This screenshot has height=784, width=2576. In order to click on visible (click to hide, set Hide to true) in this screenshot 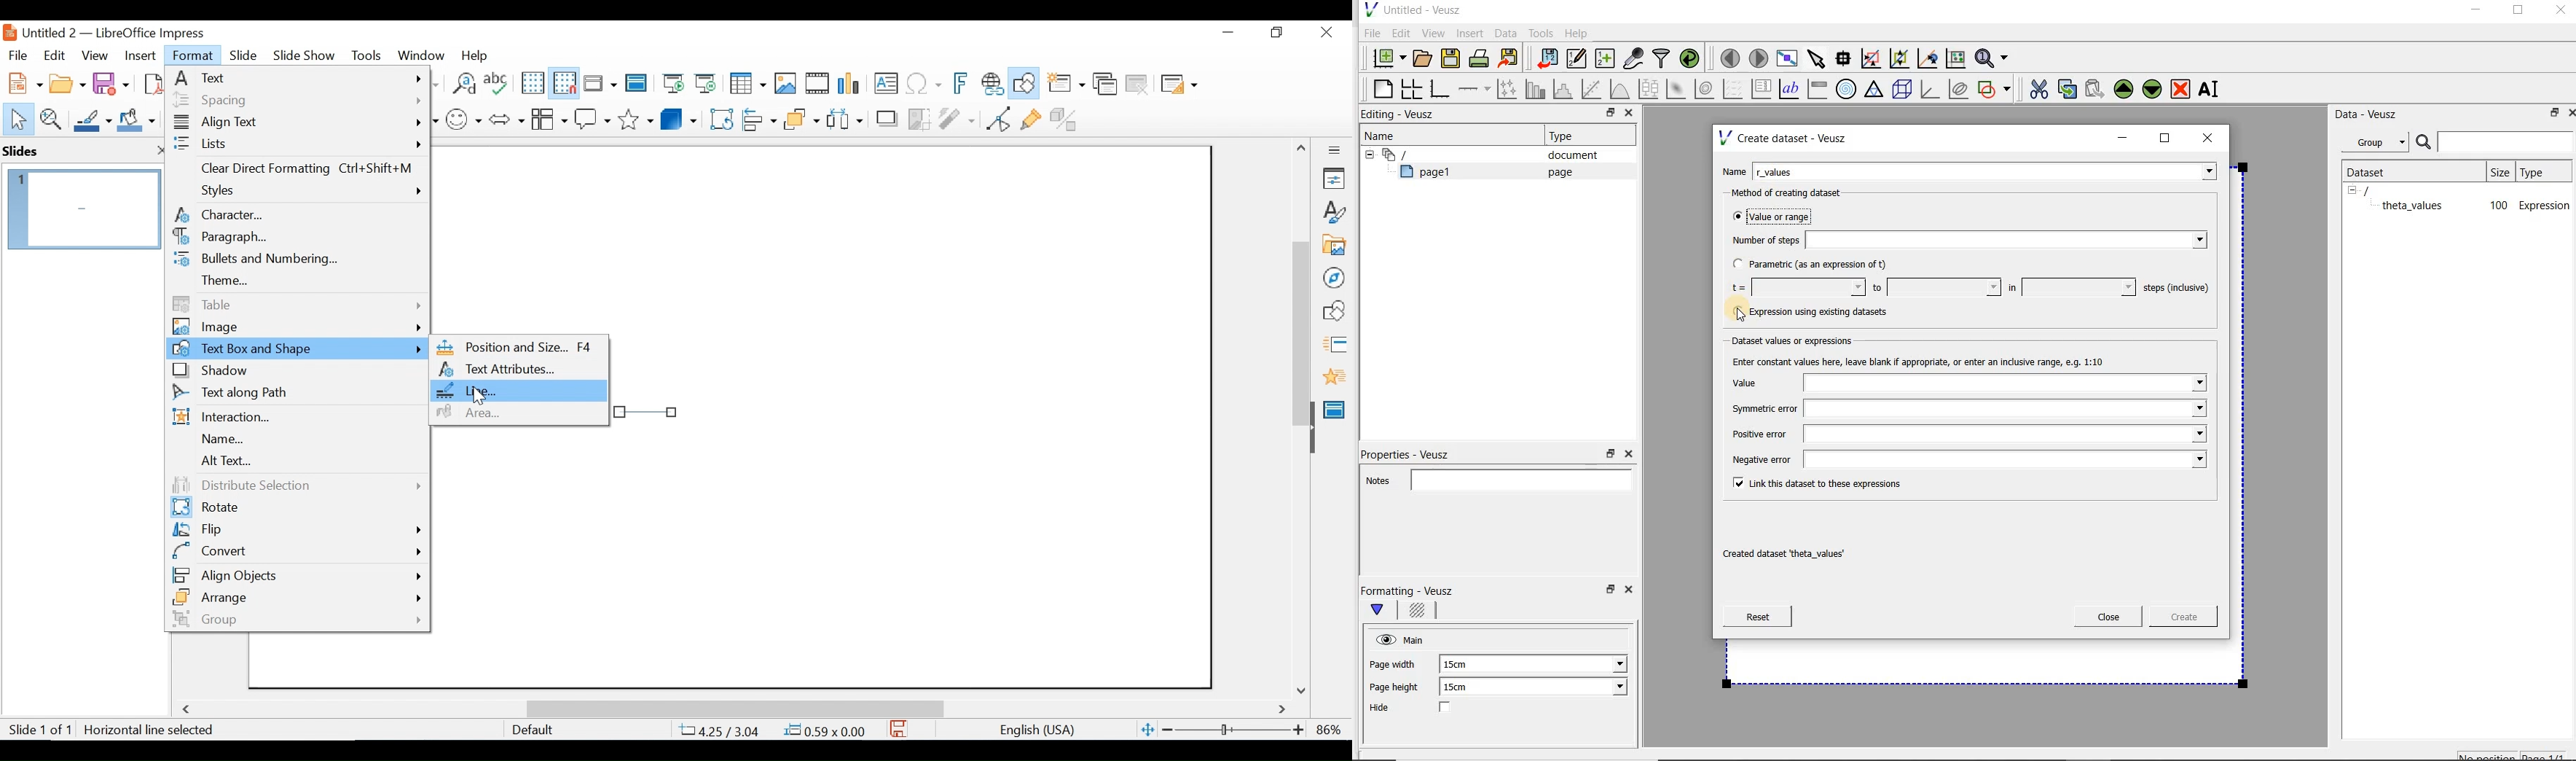, I will do `click(1383, 639)`.